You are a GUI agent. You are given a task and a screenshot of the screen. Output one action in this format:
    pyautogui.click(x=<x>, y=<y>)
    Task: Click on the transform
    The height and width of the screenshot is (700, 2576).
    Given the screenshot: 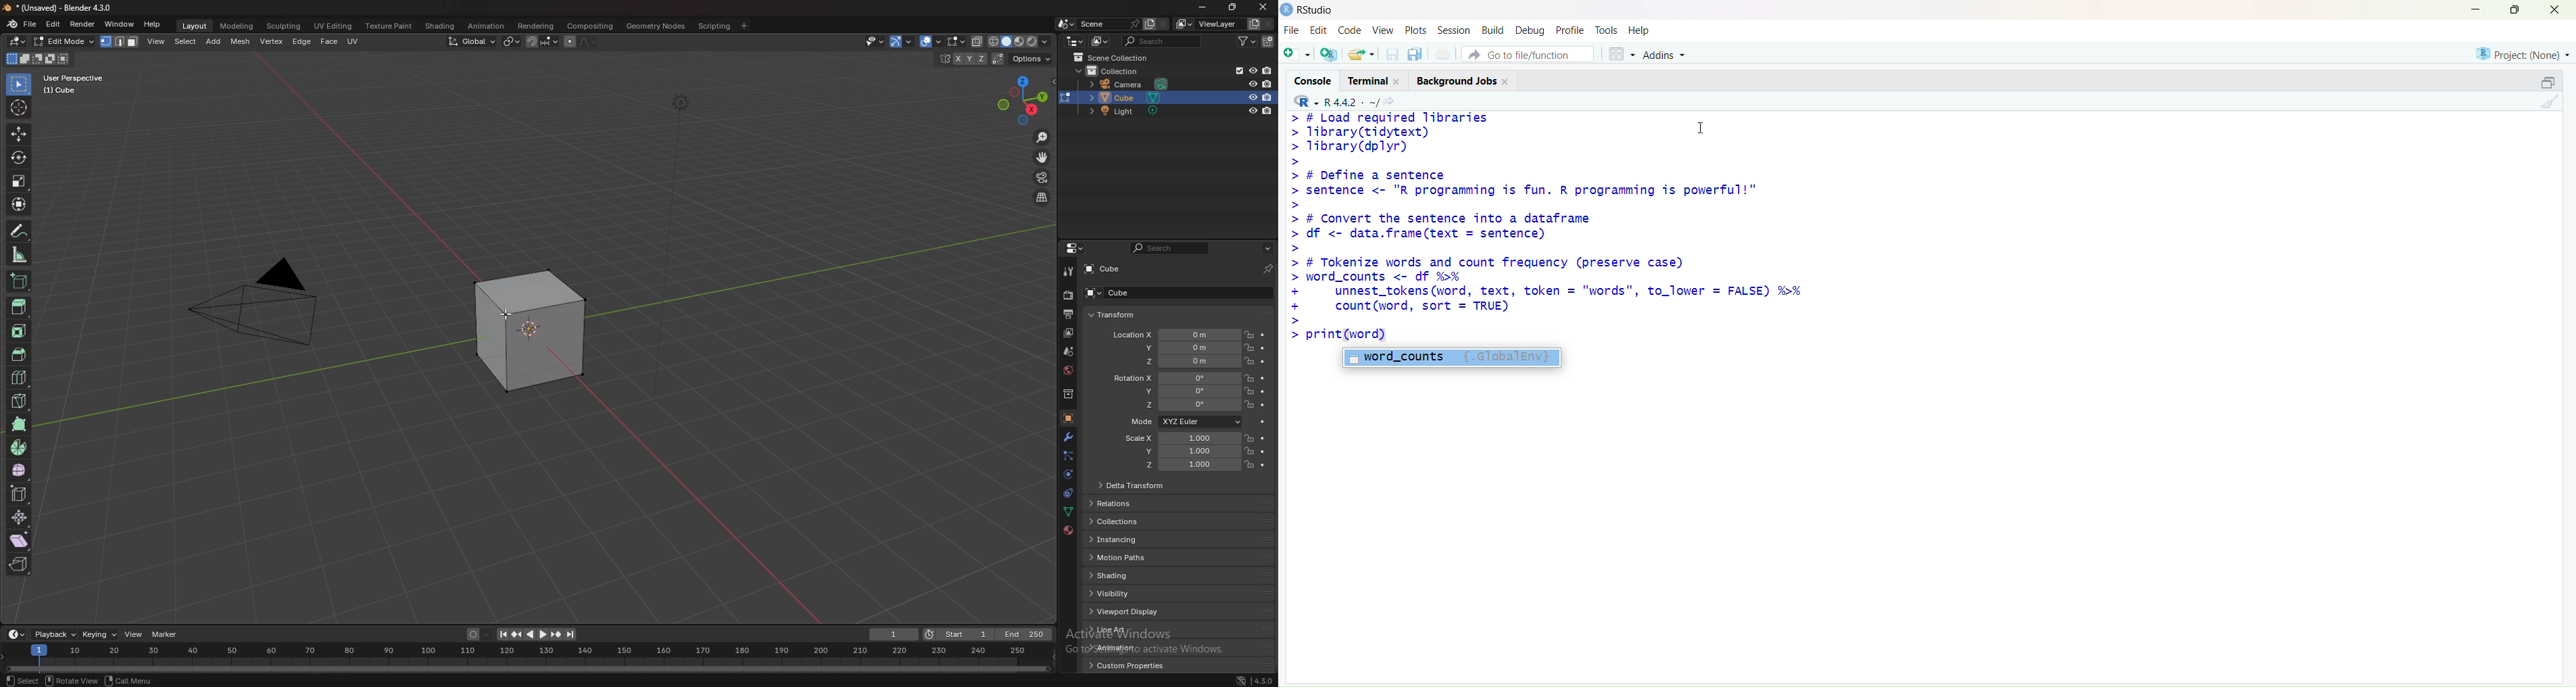 What is the action you would take?
    pyautogui.click(x=19, y=205)
    